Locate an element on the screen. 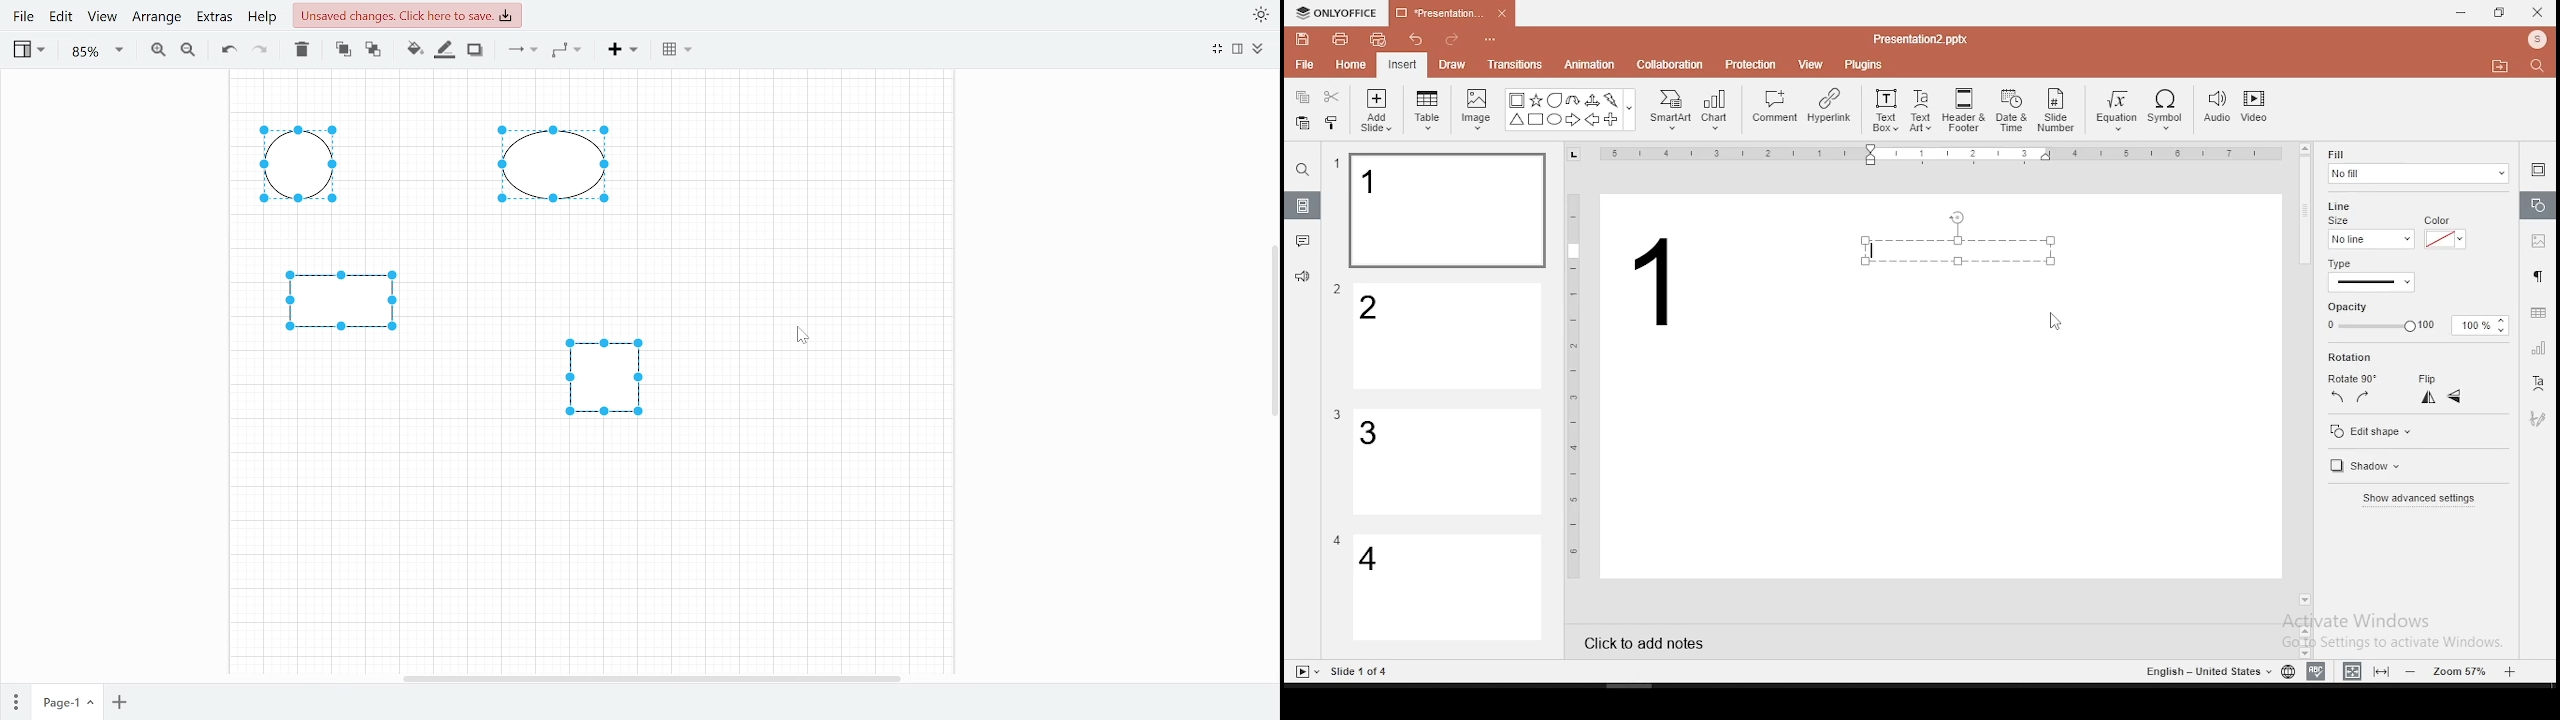   is located at coordinates (1361, 672).